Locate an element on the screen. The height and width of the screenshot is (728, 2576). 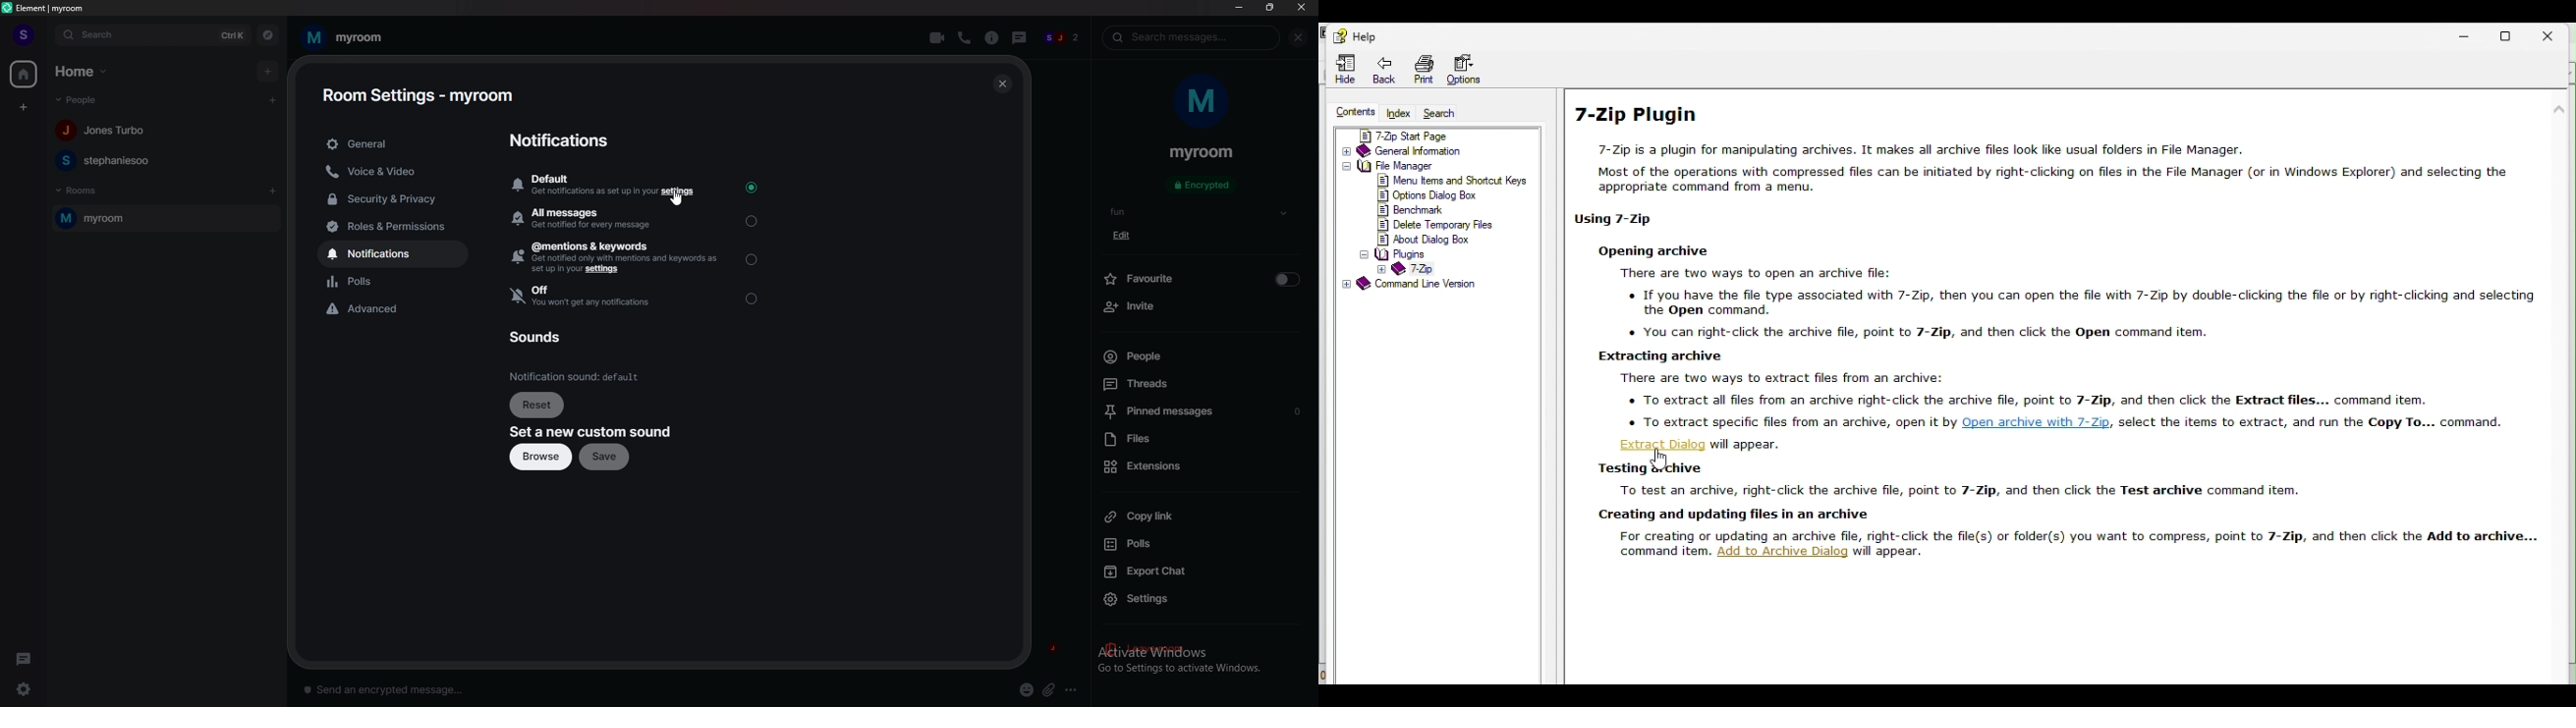
files is located at coordinates (1200, 440).